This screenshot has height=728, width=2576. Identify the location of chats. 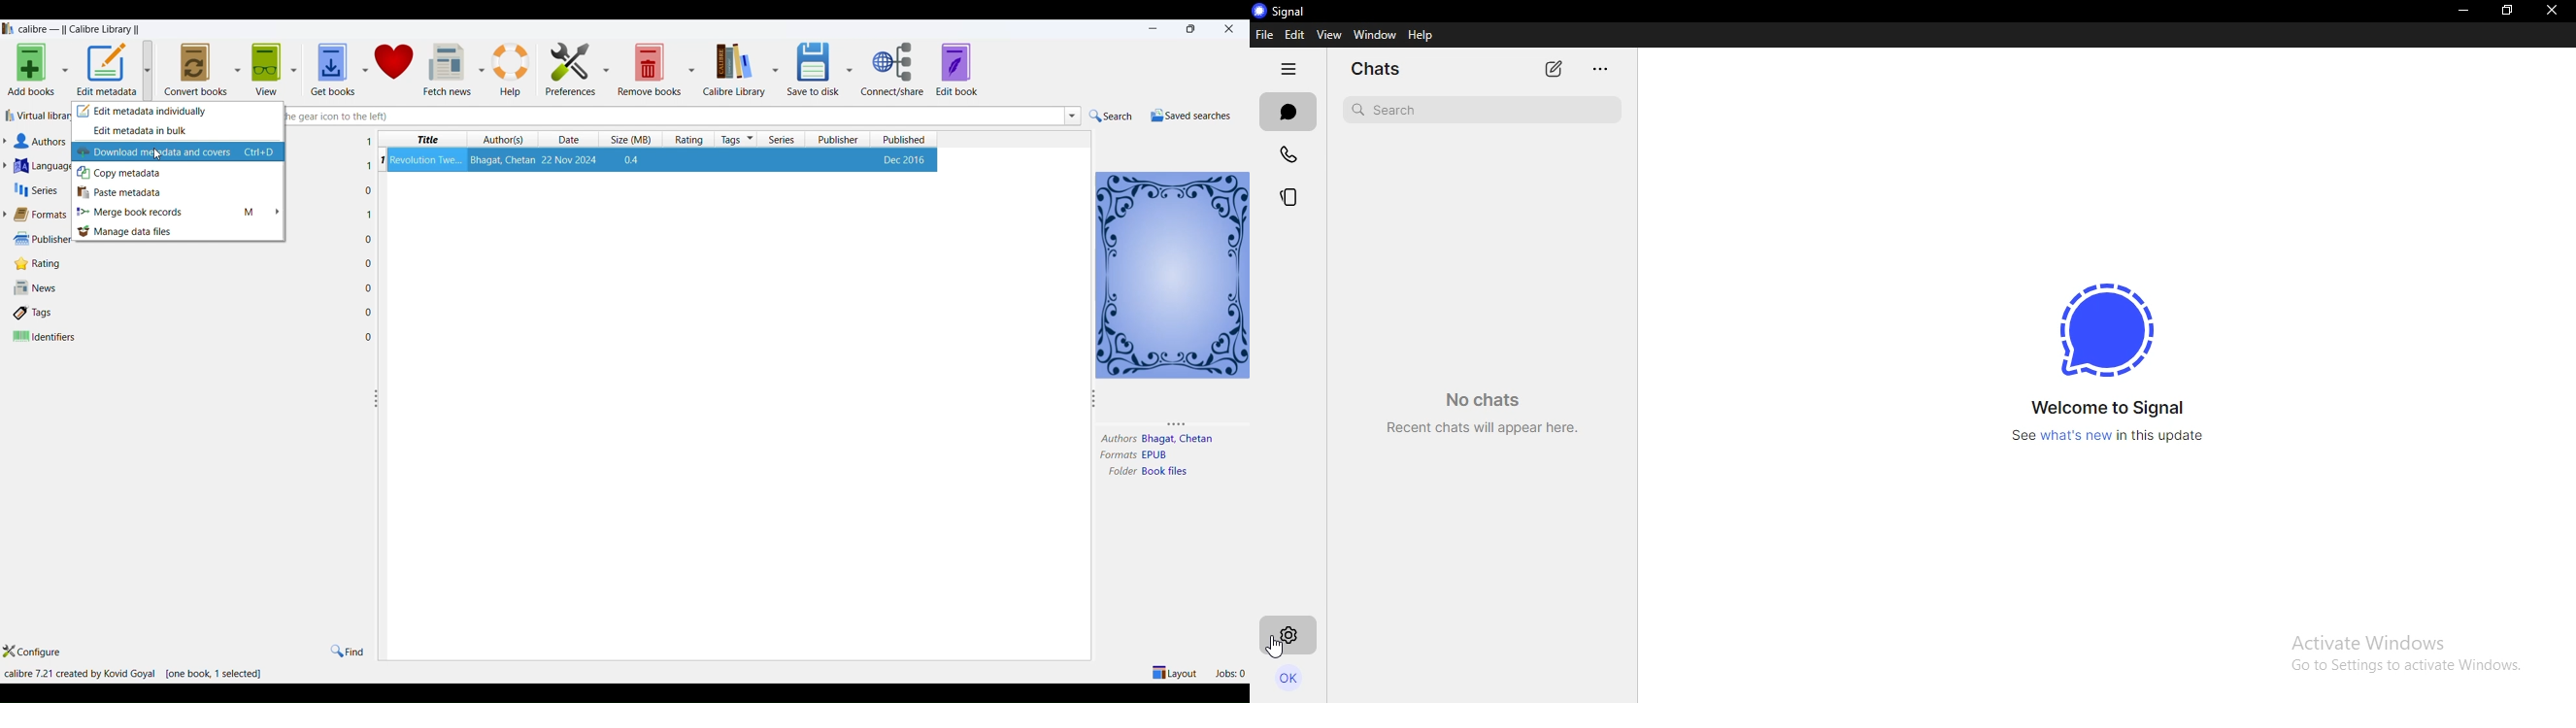
(1383, 70).